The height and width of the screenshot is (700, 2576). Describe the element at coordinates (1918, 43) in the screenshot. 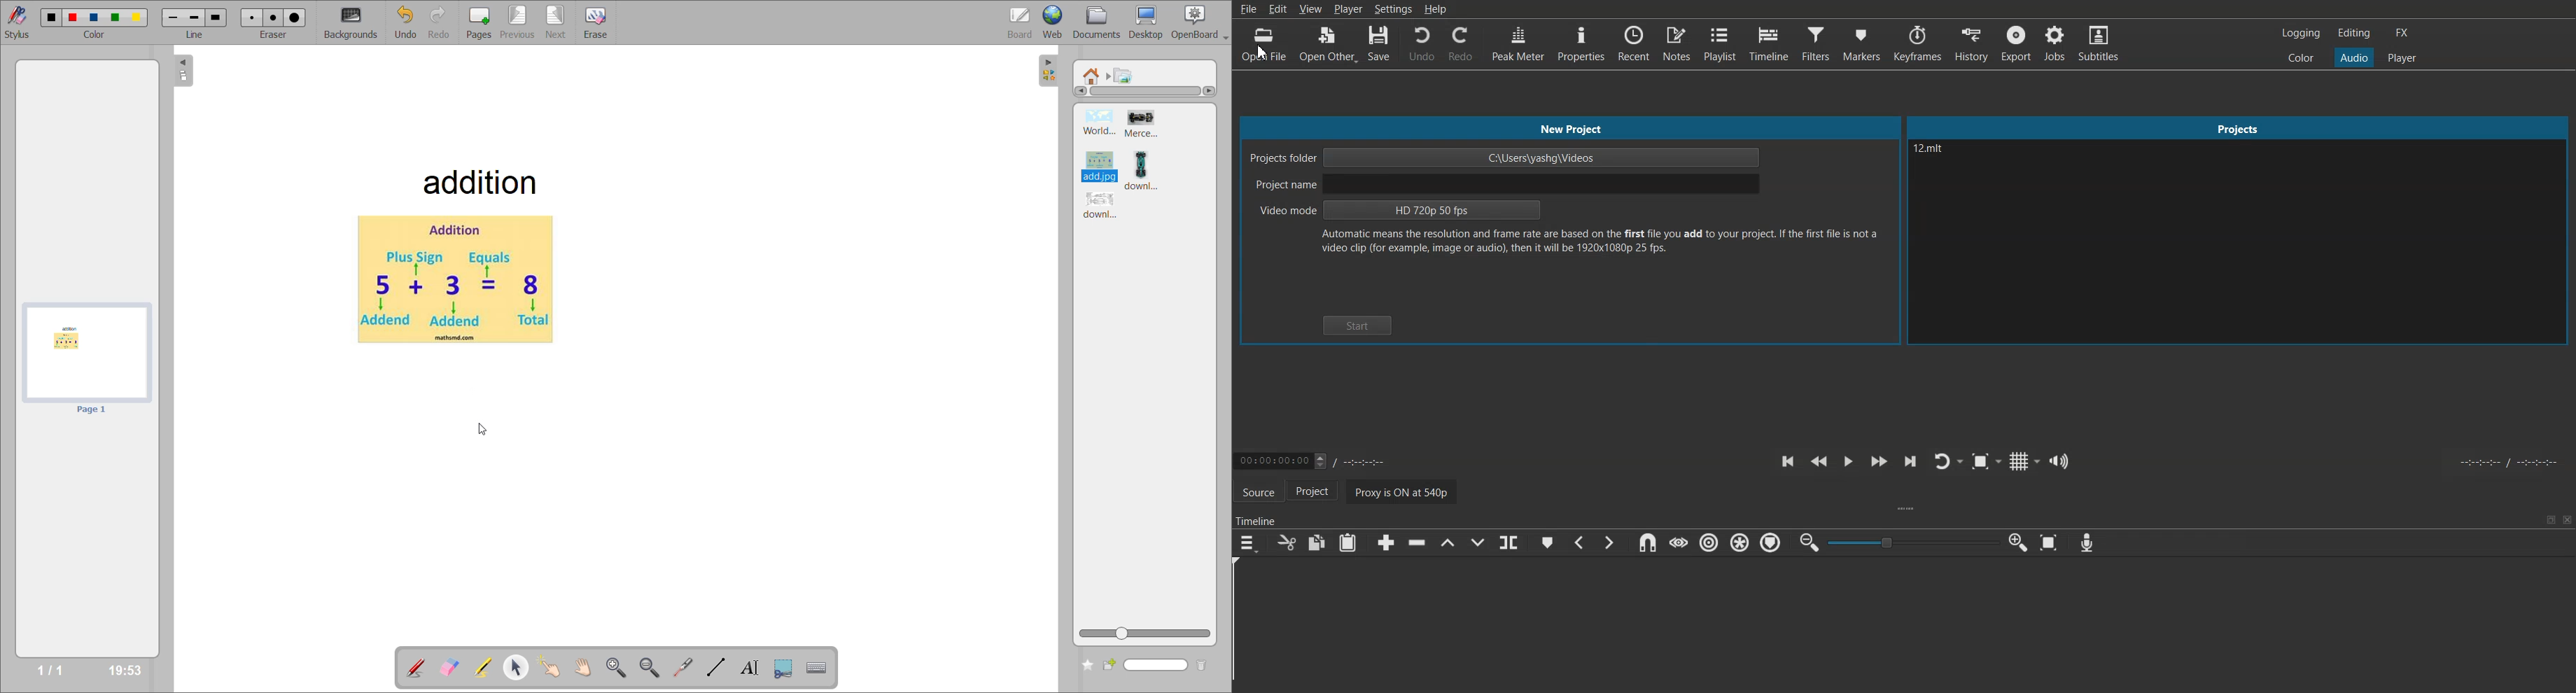

I see `Keyframes` at that location.